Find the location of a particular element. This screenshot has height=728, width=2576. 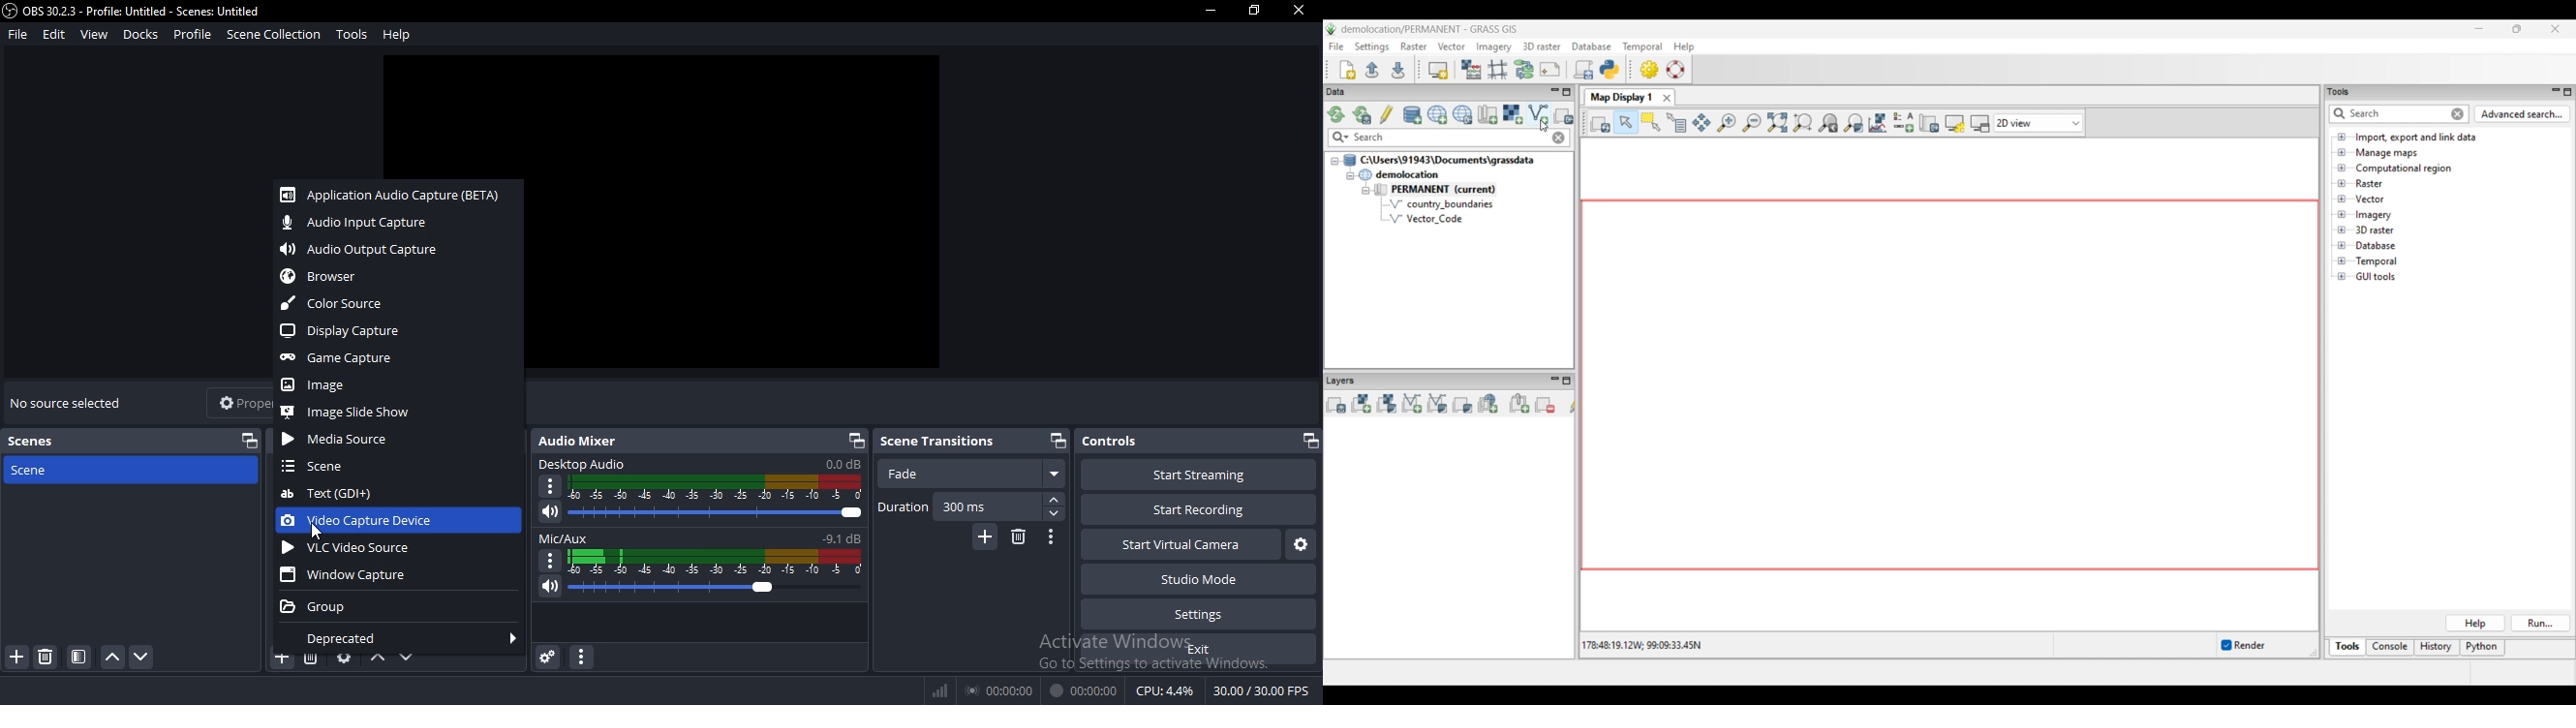

media source is located at coordinates (339, 443).